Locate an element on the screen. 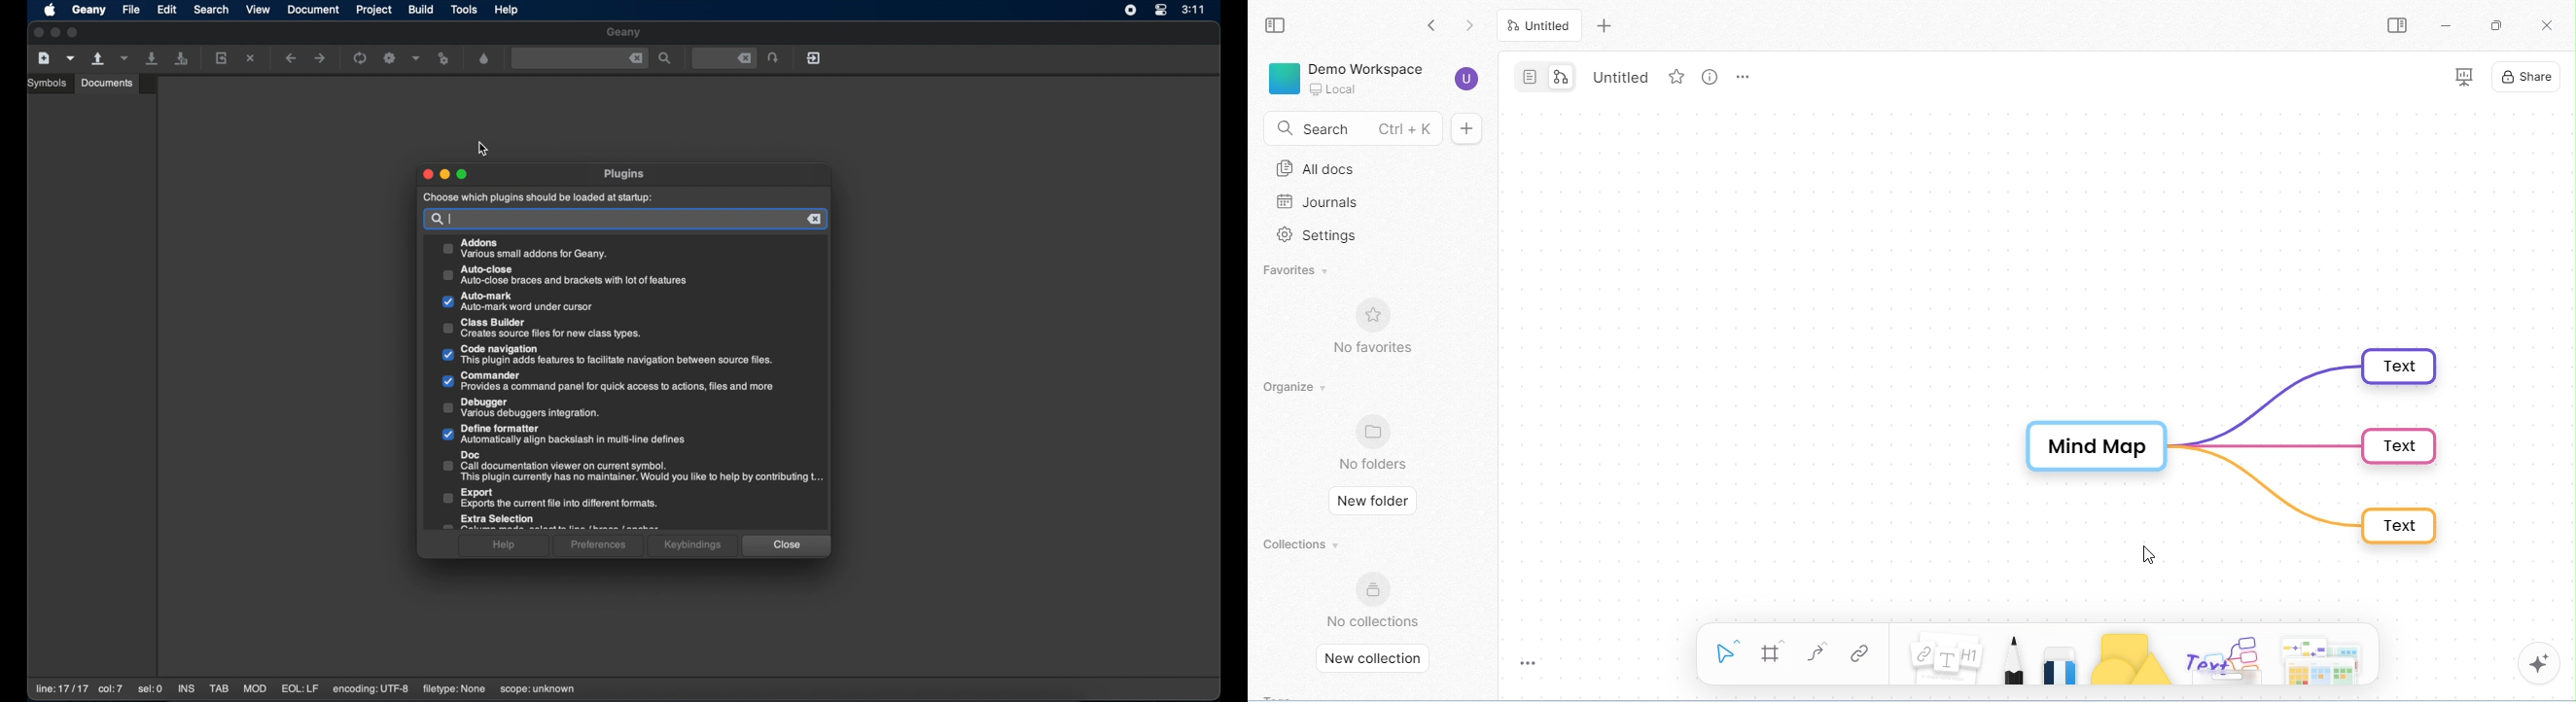 Image resolution: width=2576 pixels, height=728 pixels. jump to the entered file is located at coordinates (725, 58).